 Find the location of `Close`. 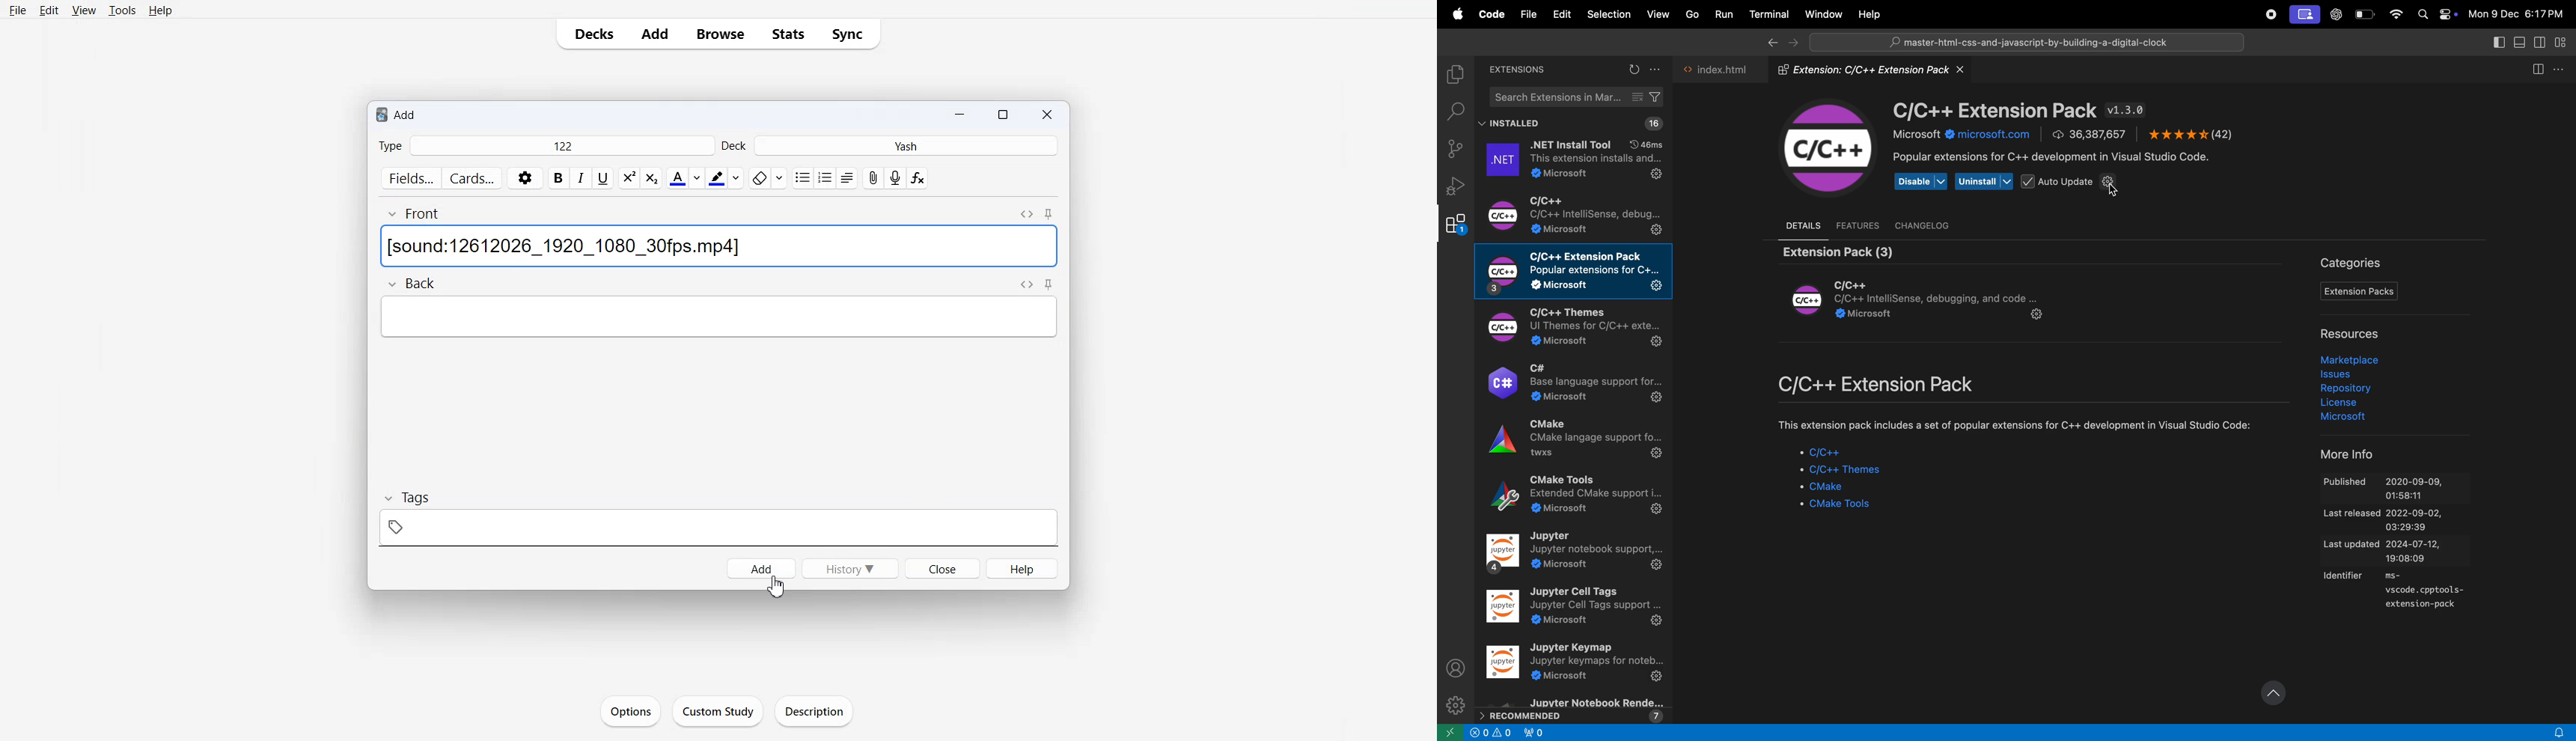

Close is located at coordinates (1046, 113).